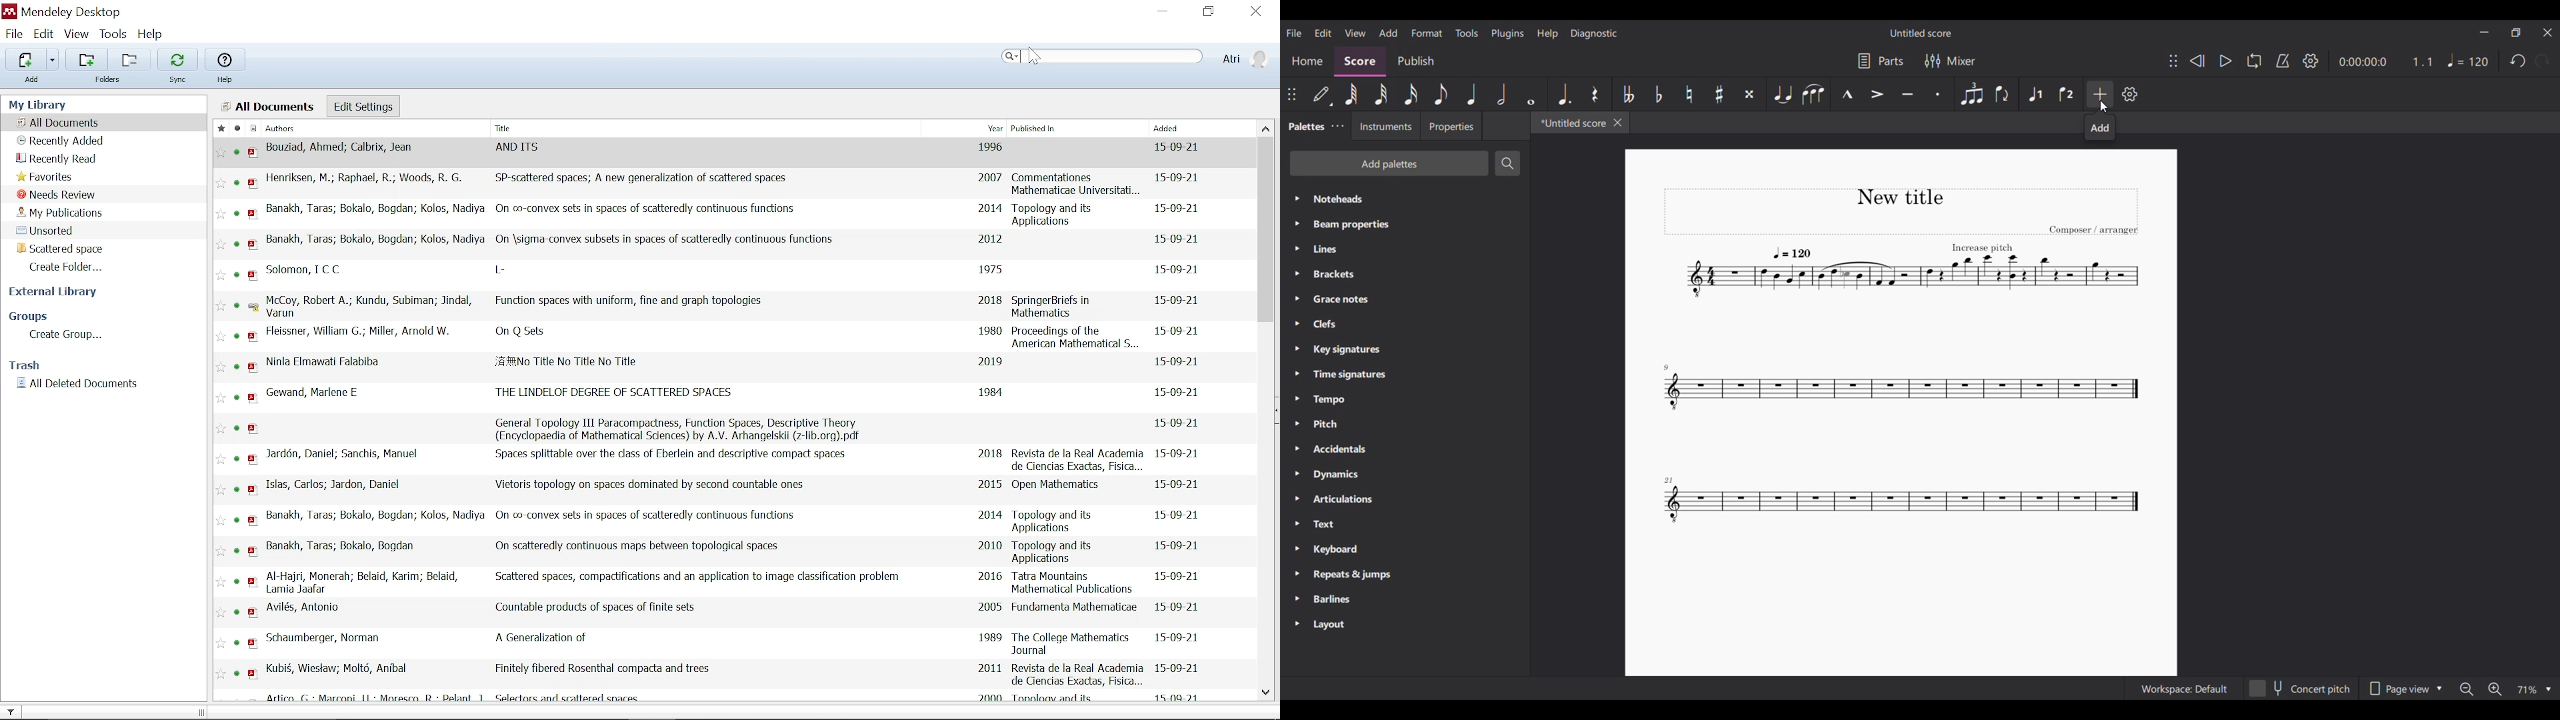 The height and width of the screenshot is (728, 2576). What do you see at coordinates (61, 123) in the screenshot?
I see `All documents` at bounding box center [61, 123].